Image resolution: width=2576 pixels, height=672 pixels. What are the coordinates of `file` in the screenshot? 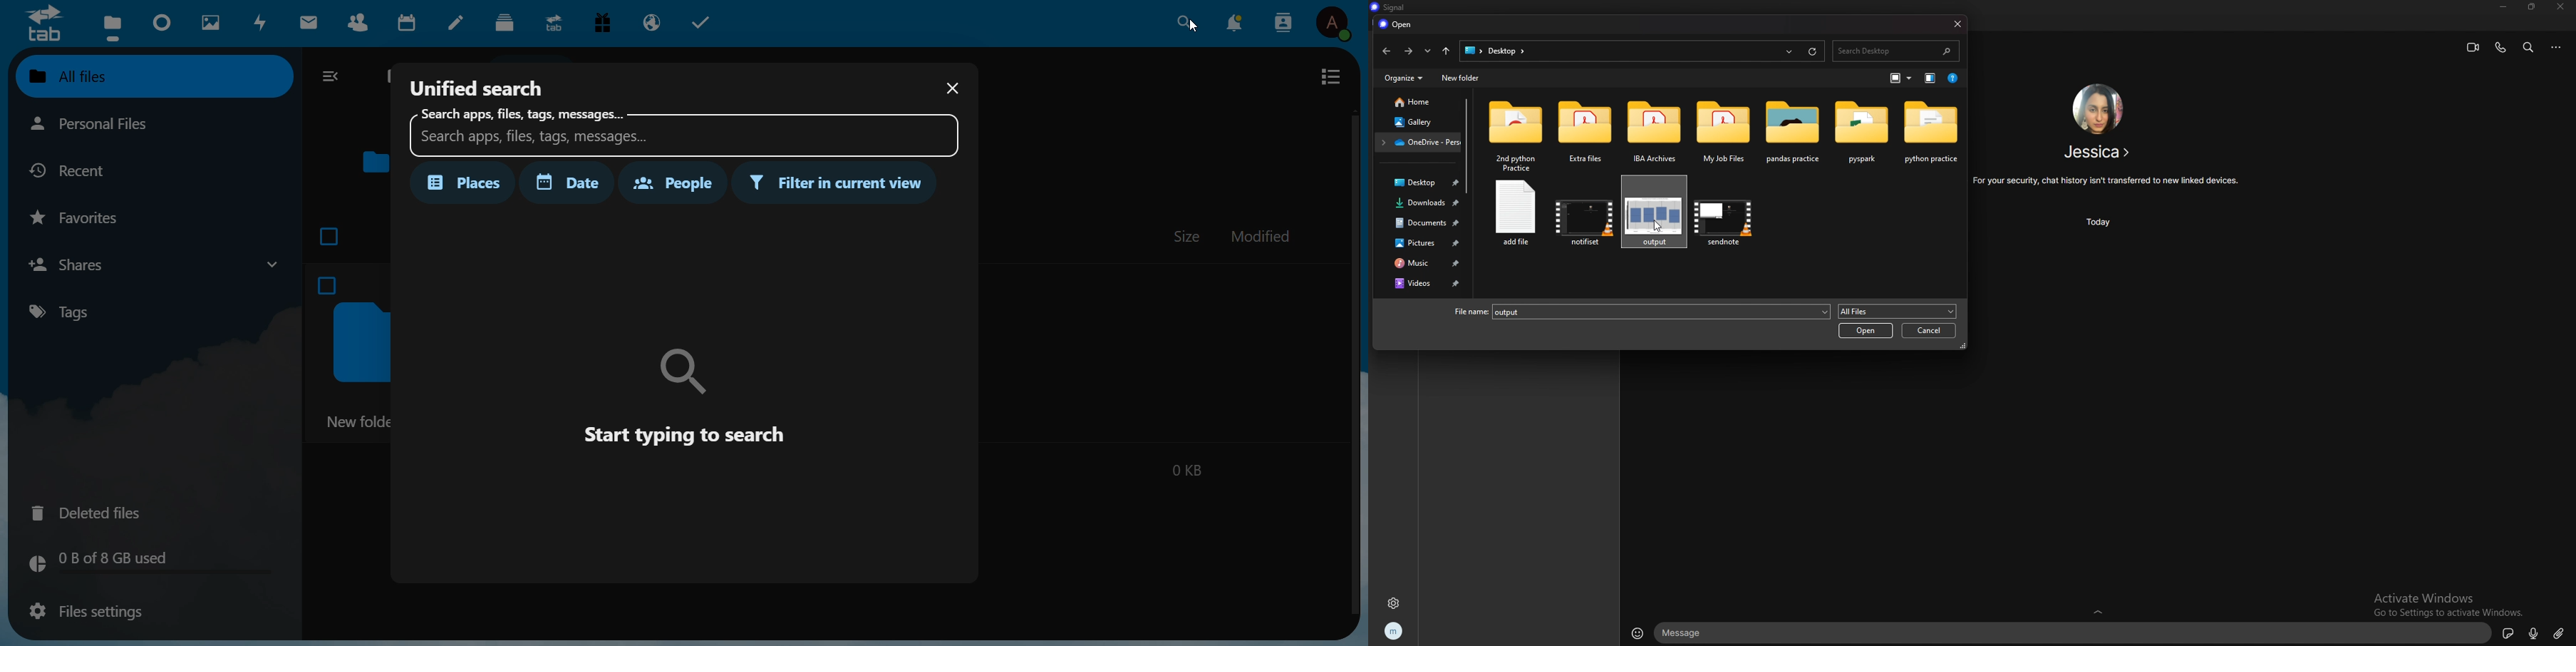 It's located at (1517, 218).